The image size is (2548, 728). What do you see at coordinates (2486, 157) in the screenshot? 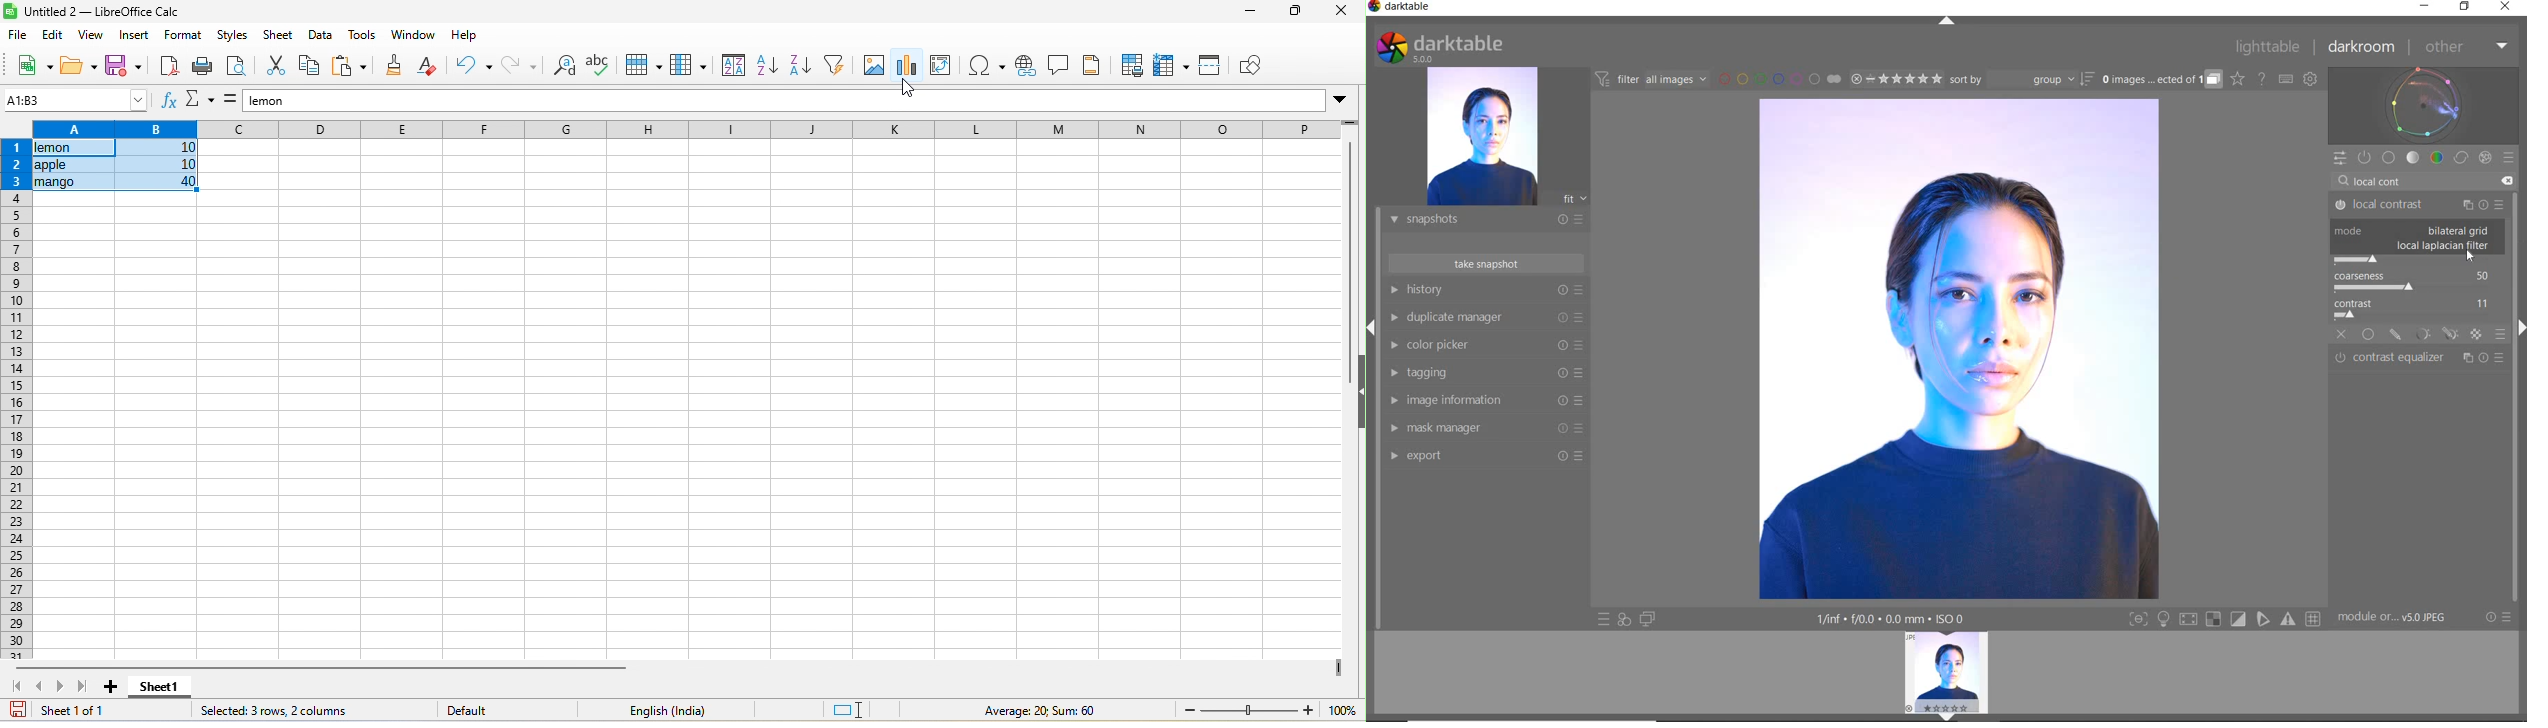
I see `EFFECT` at bounding box center [2486, 157].